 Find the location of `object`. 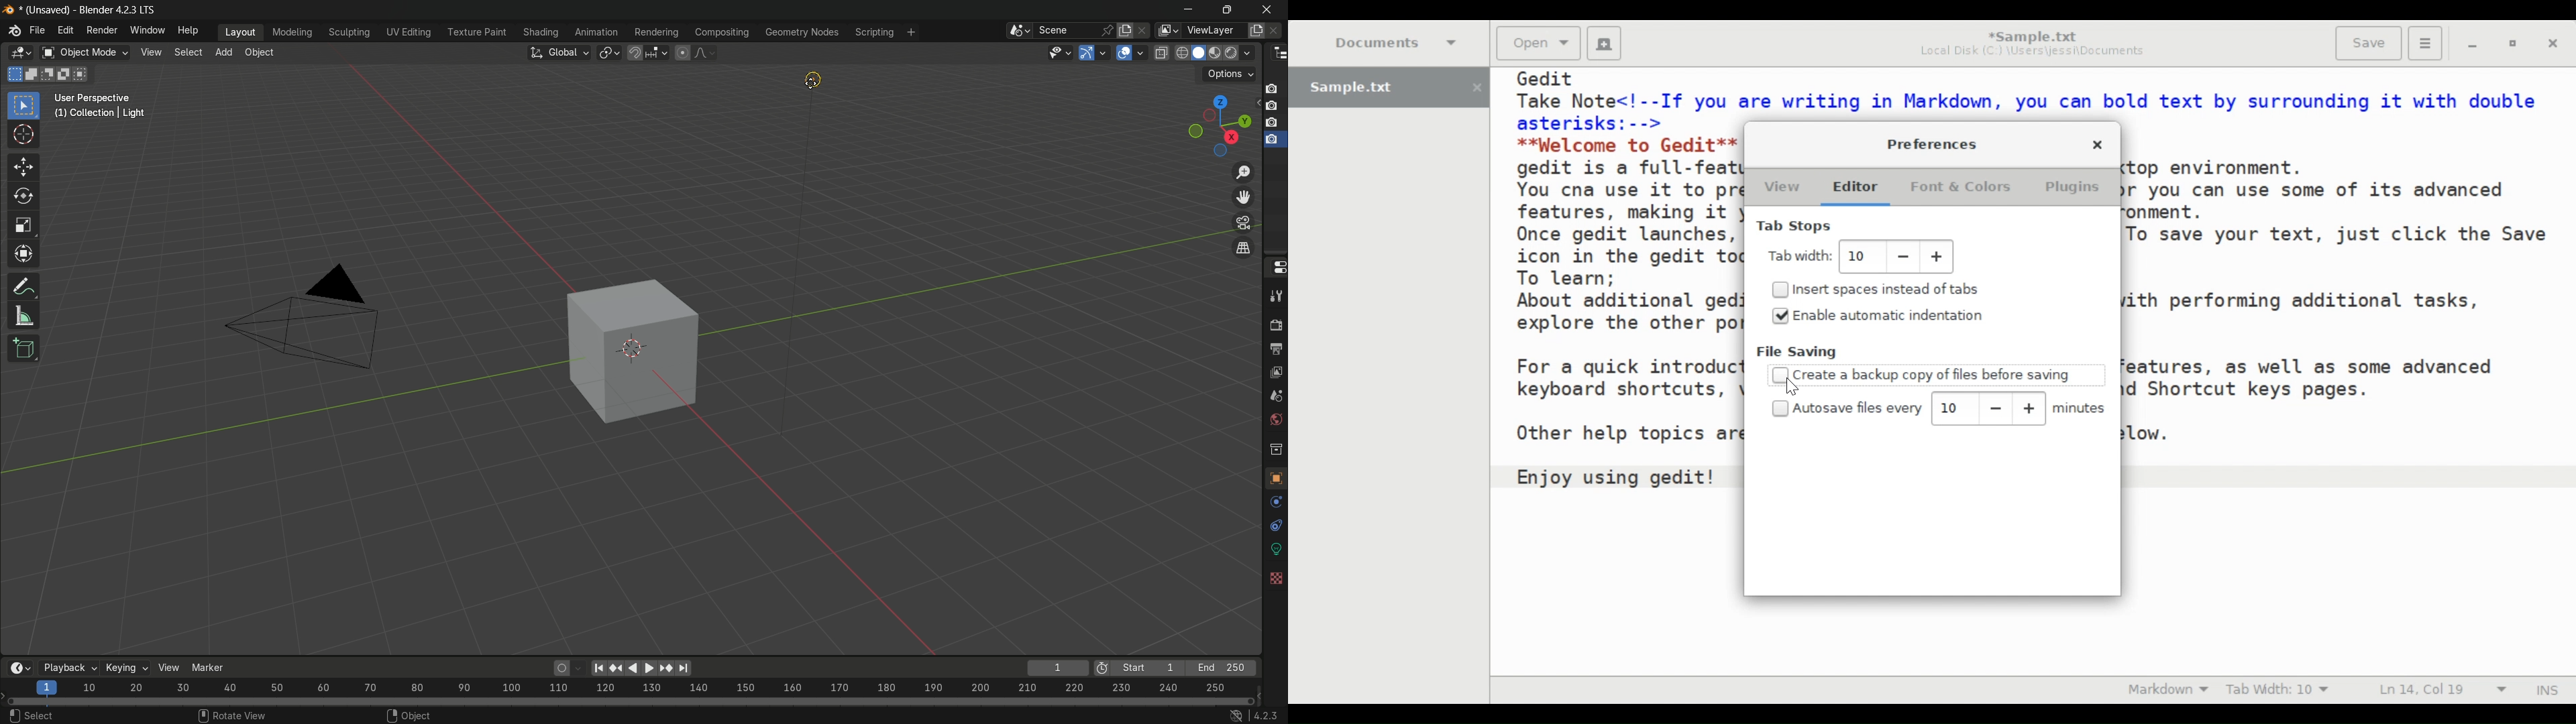

object is located at coordinates (259, 53).